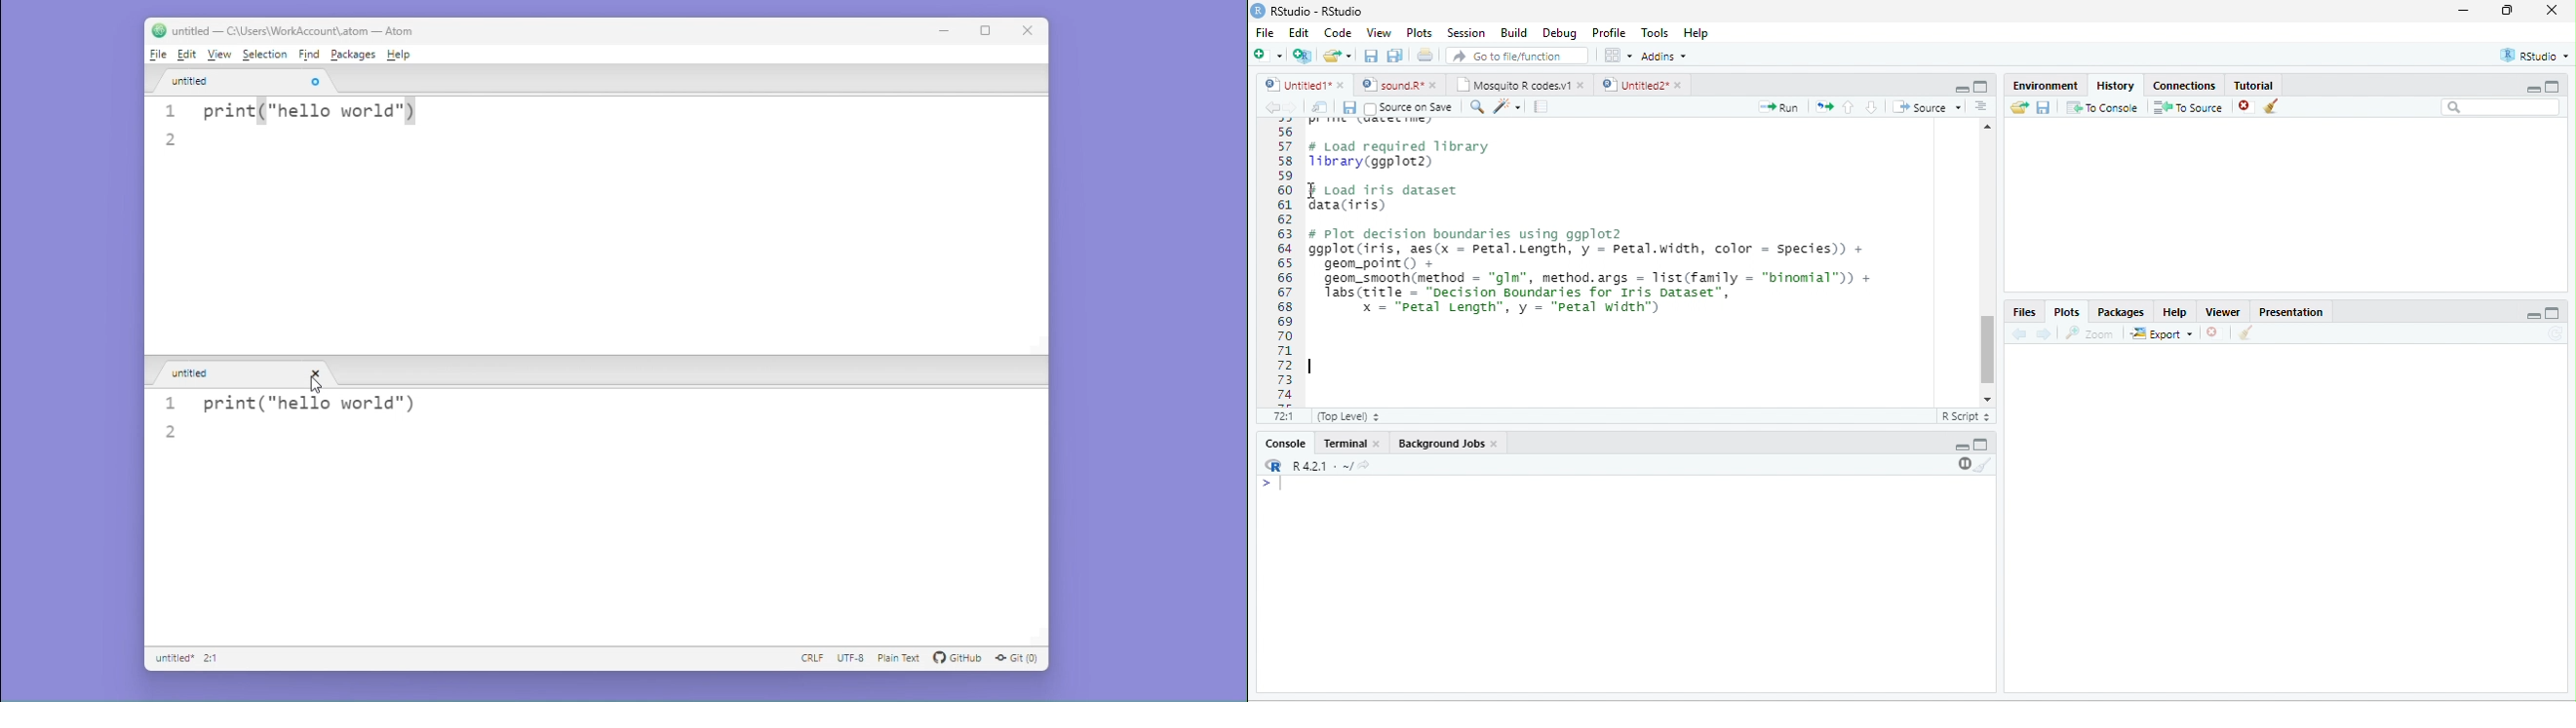  Describe the element at coordinates (2088, 333) in the screenshot. I see `Zoom` at that location.